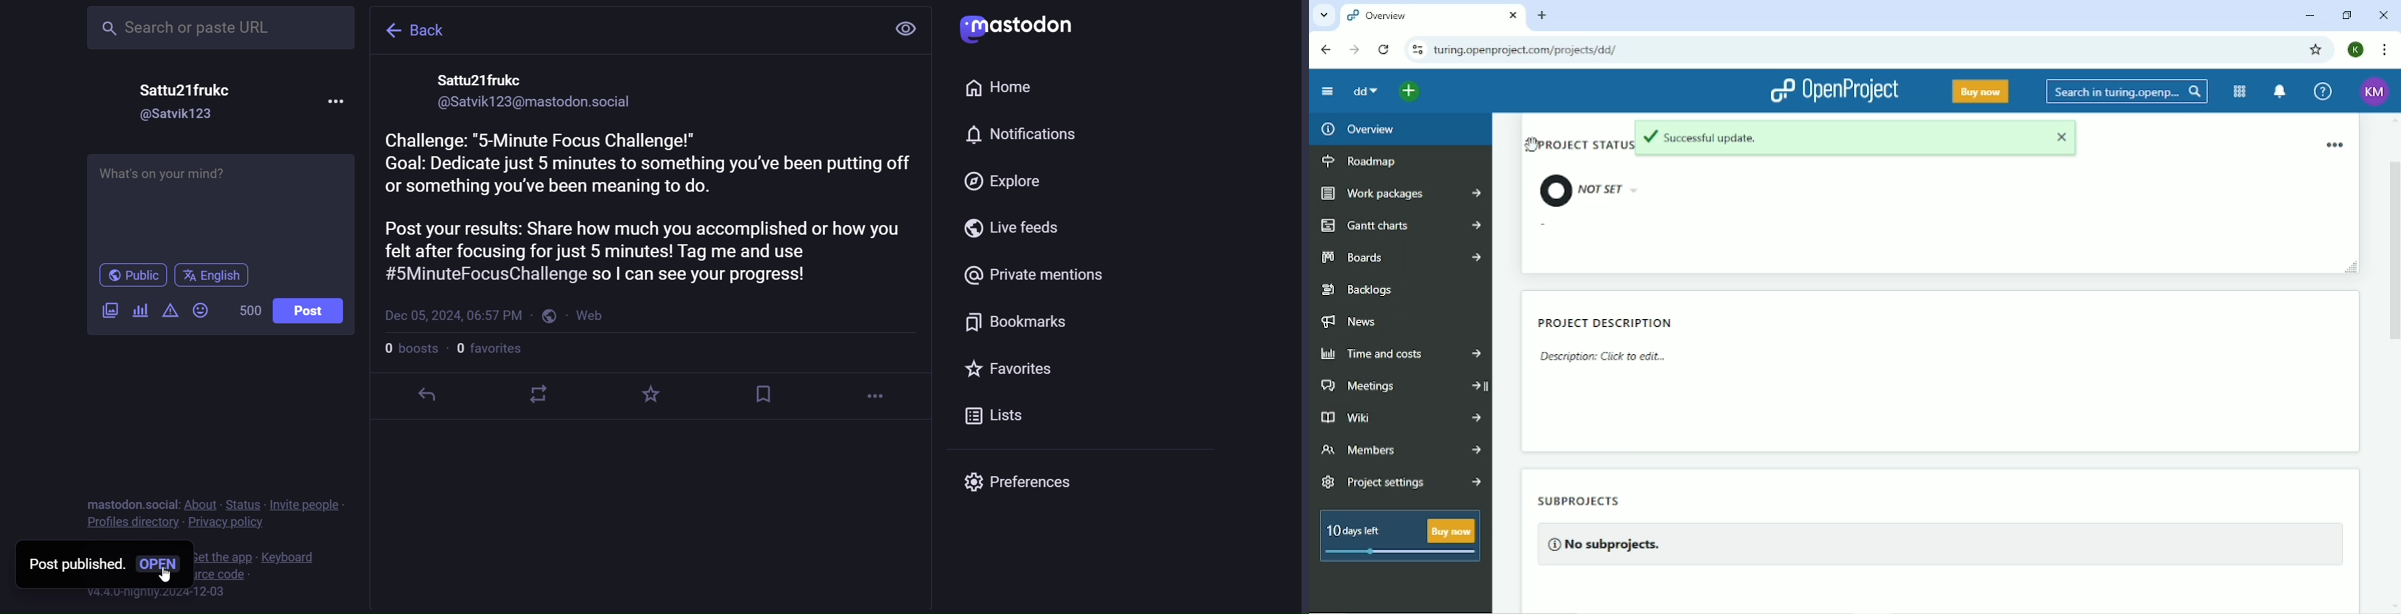  What do you see at coordinates (1004, 87) in the screenshot?
I see `home` at bounding box center [1004, 87].